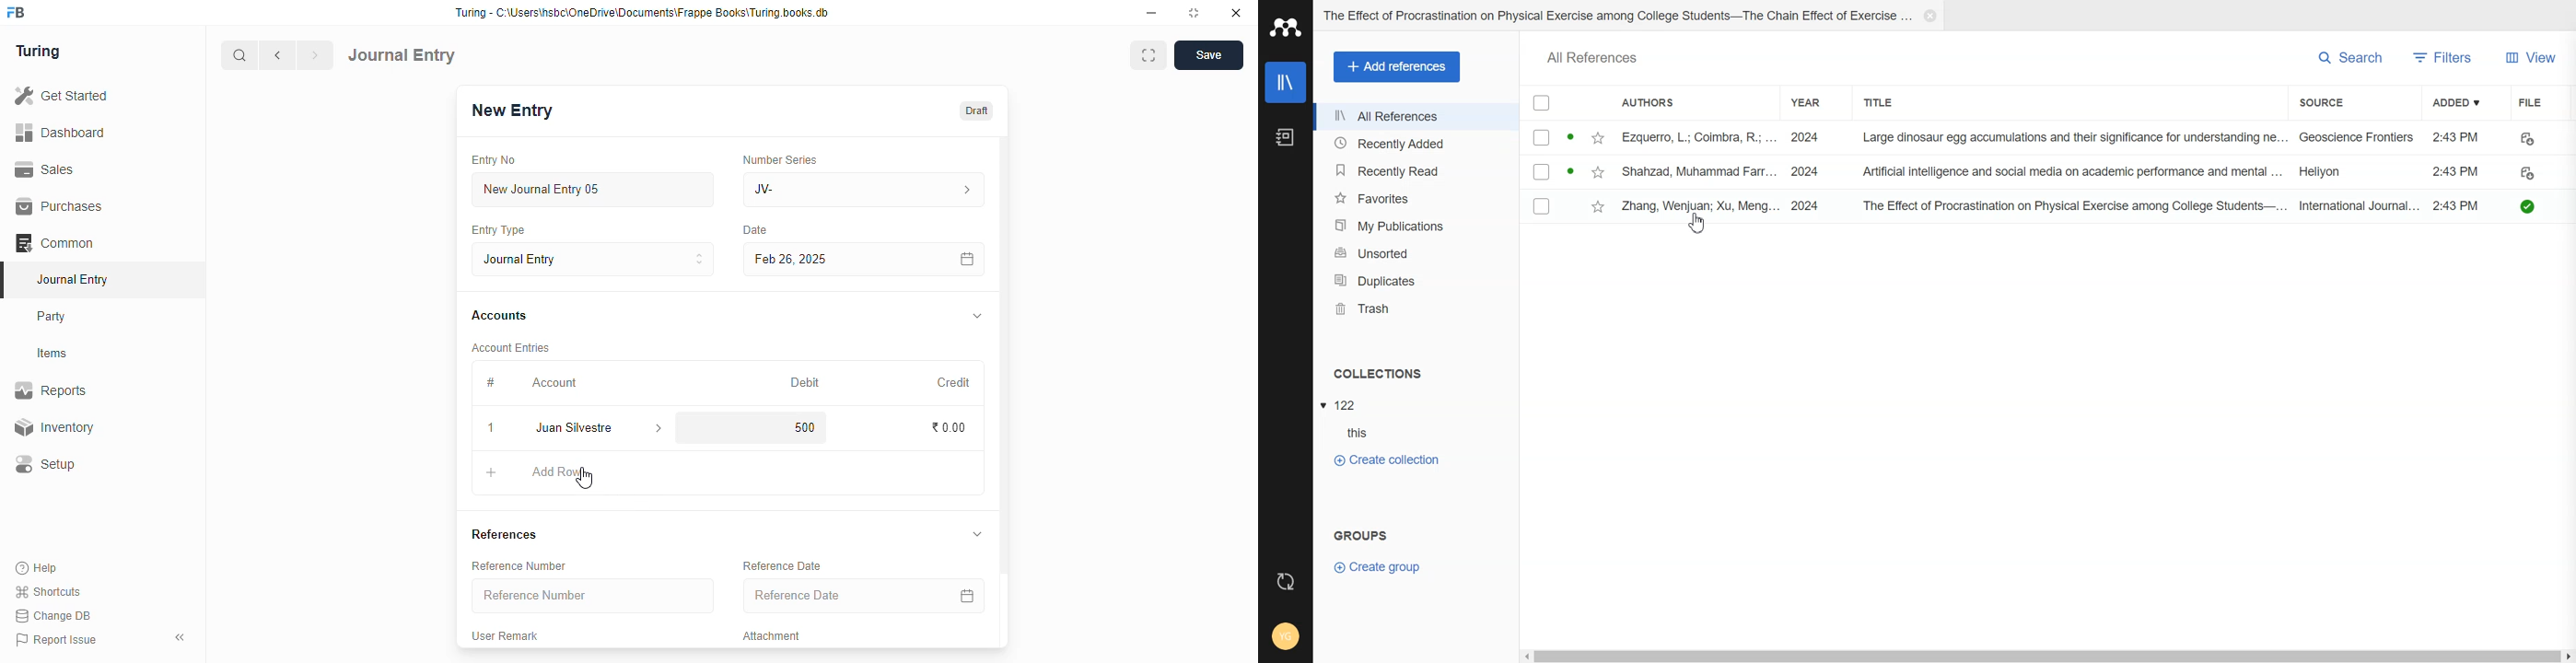 The image size is (2576, 672). I want to click on Filters, so click(2447, 57).